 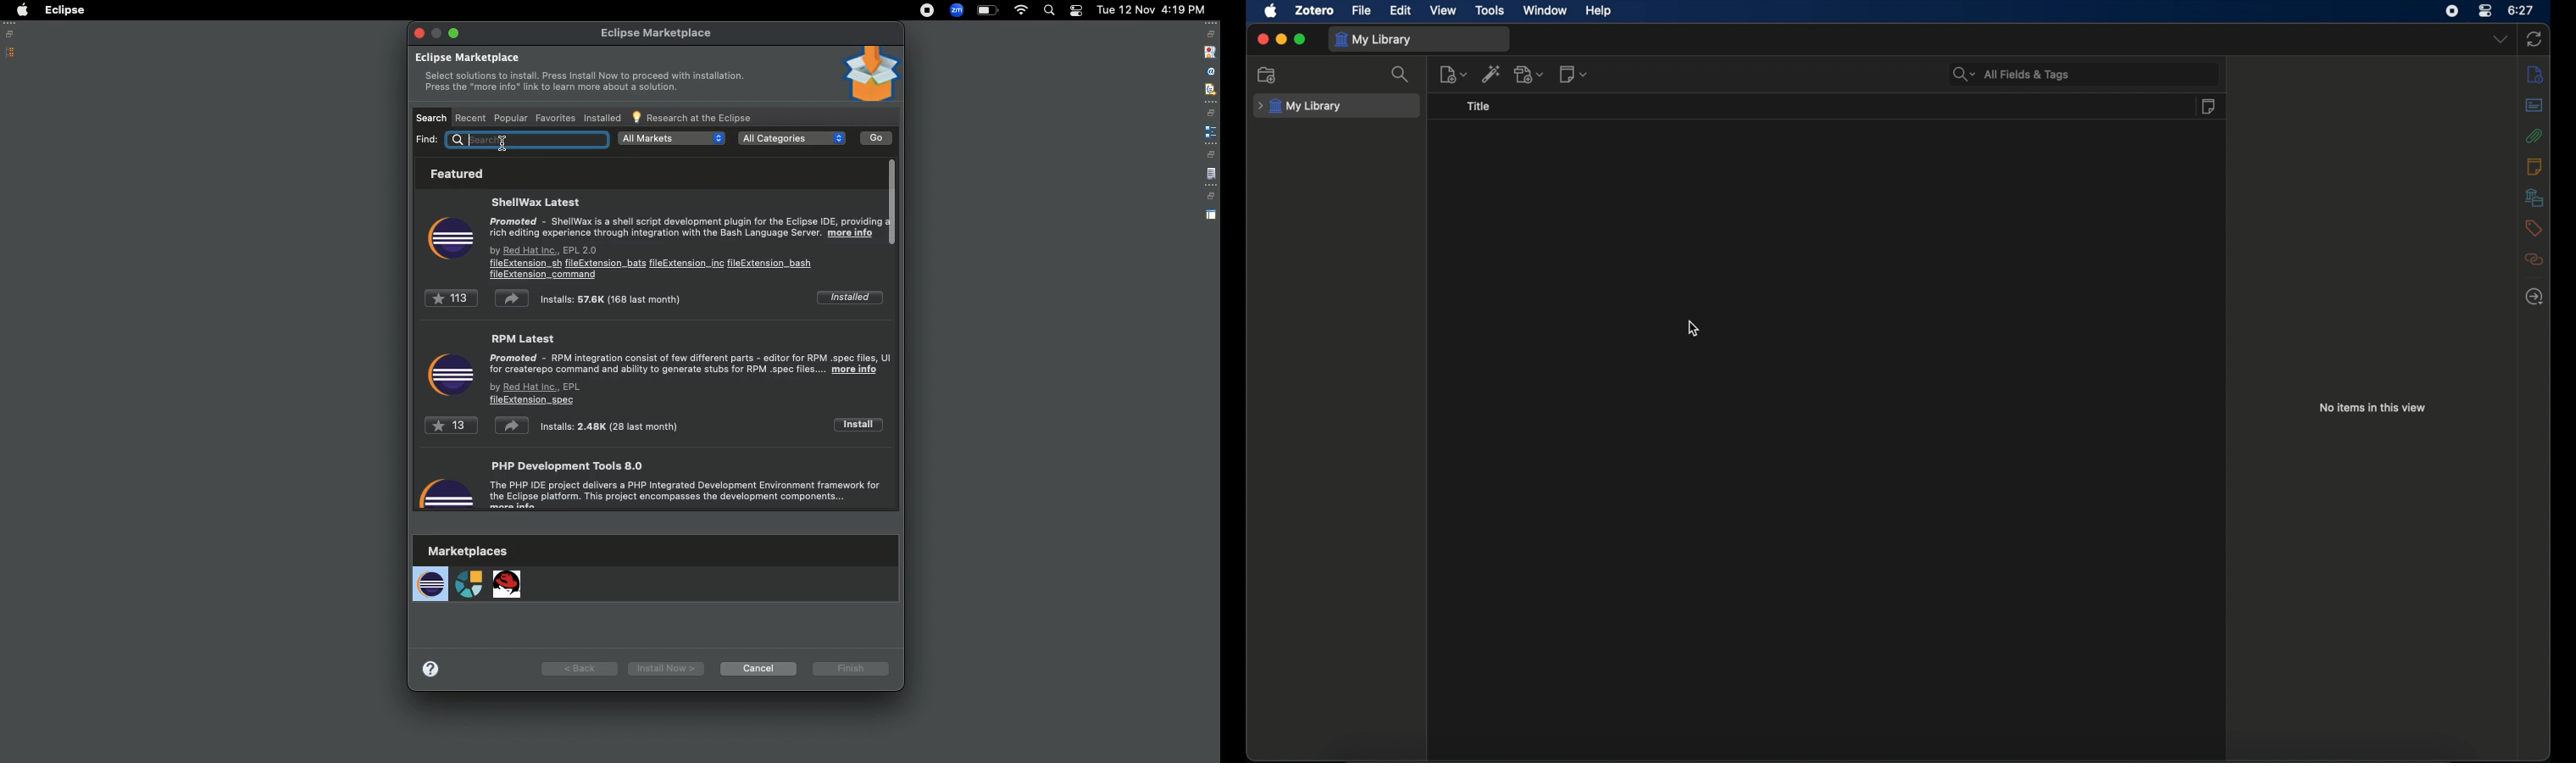 I want to click on go, so click(x=876, y=138).